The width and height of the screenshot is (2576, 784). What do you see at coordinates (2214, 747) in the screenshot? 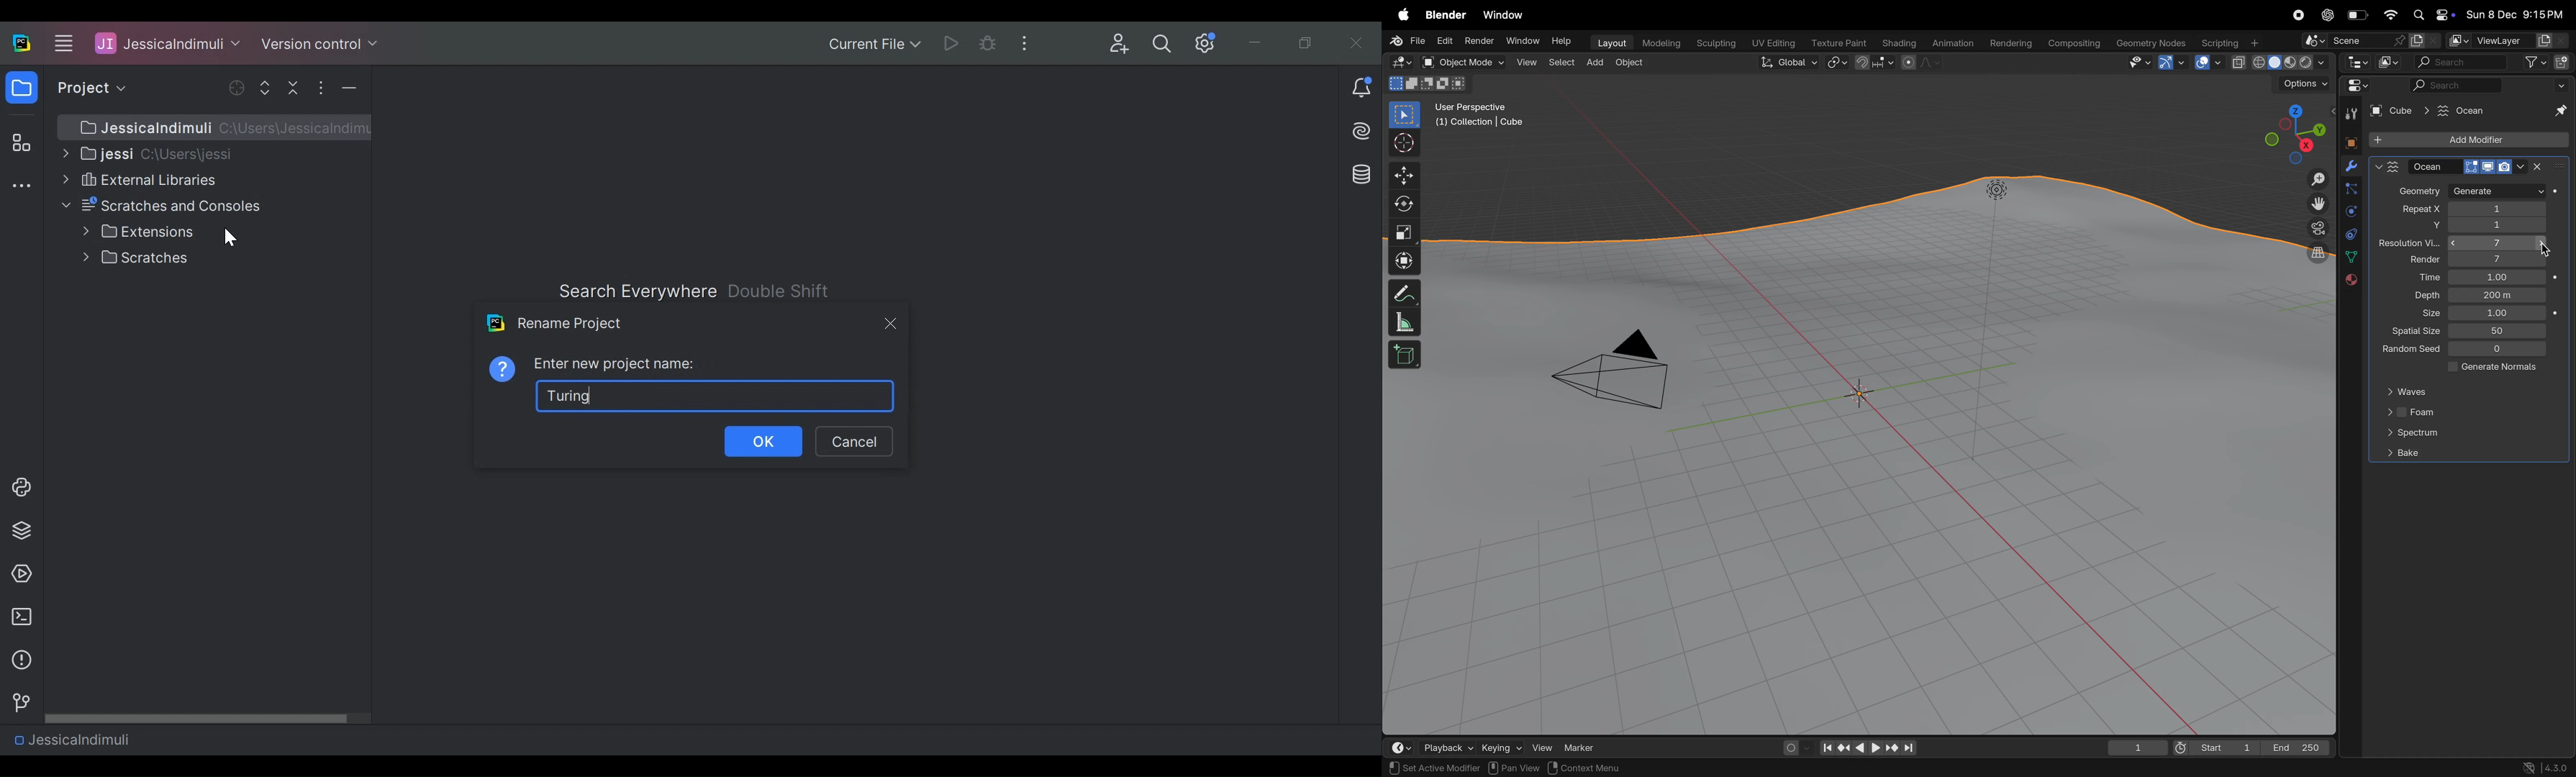
I see `Start 1` at bounding box center [2214, 747].